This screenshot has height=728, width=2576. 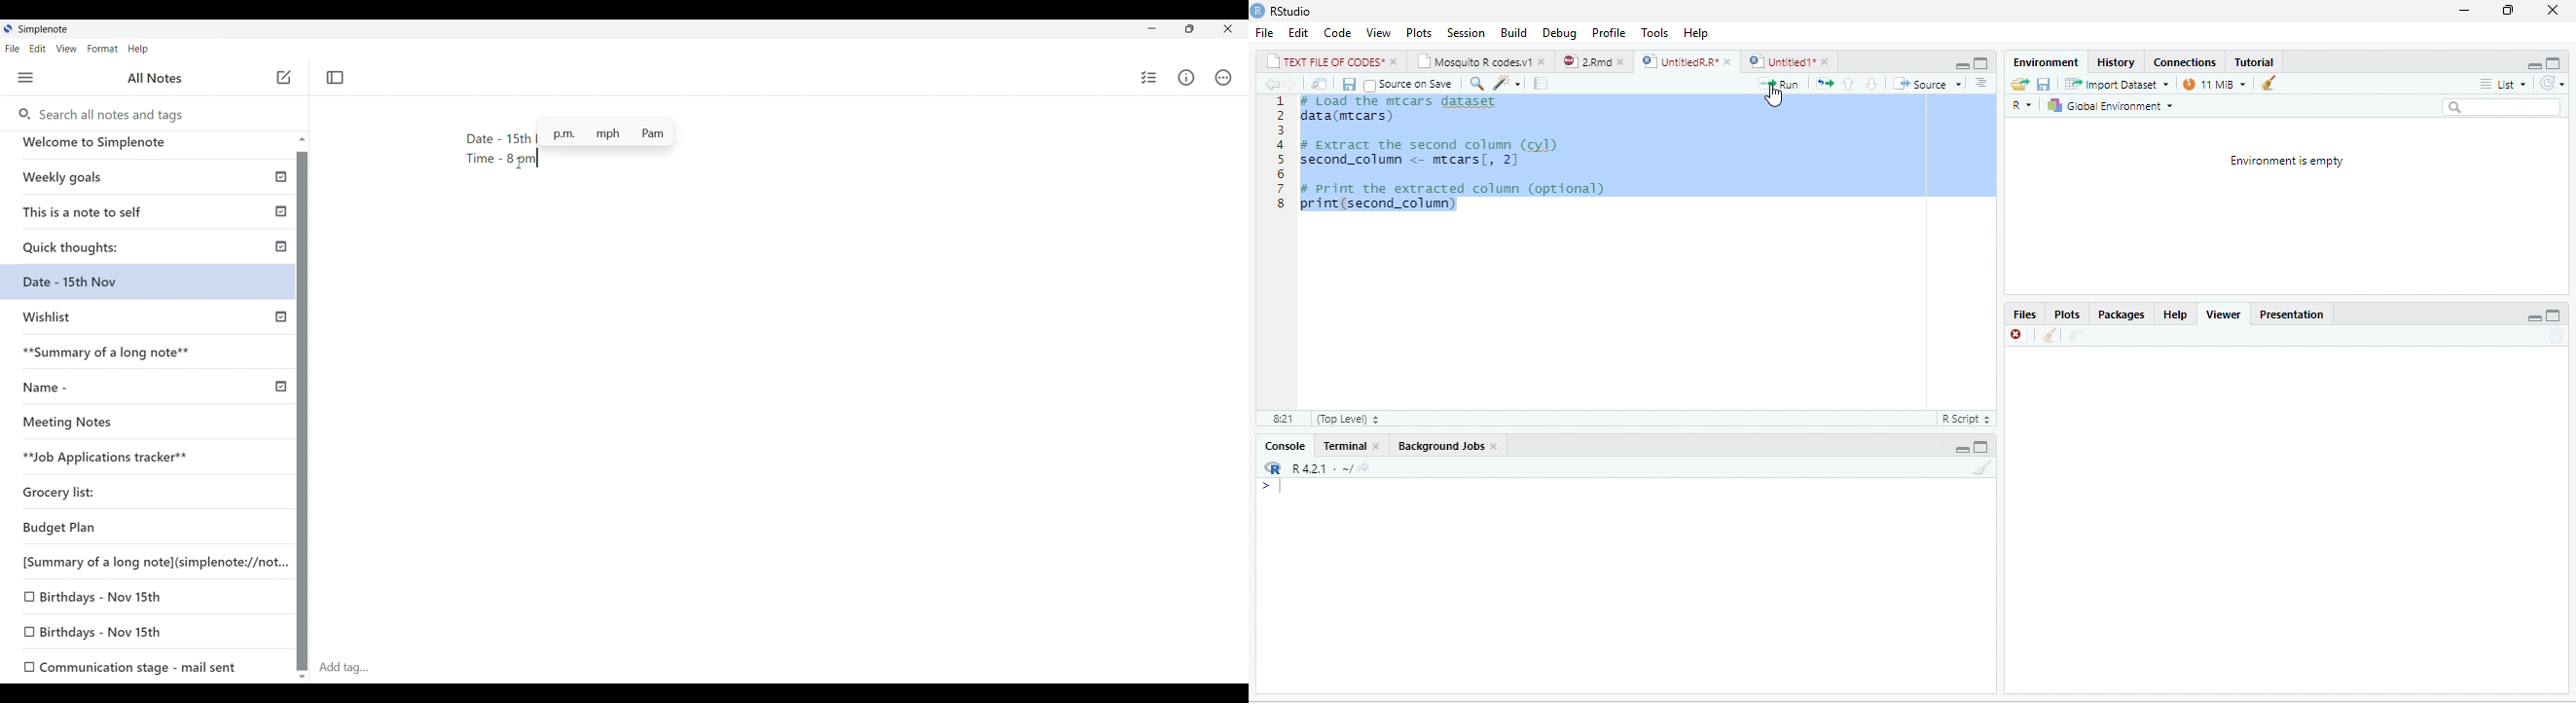 What do you see at coordinates (2175, 315) in the screenshot?
I see `help` at bounding box center [2175, 315].